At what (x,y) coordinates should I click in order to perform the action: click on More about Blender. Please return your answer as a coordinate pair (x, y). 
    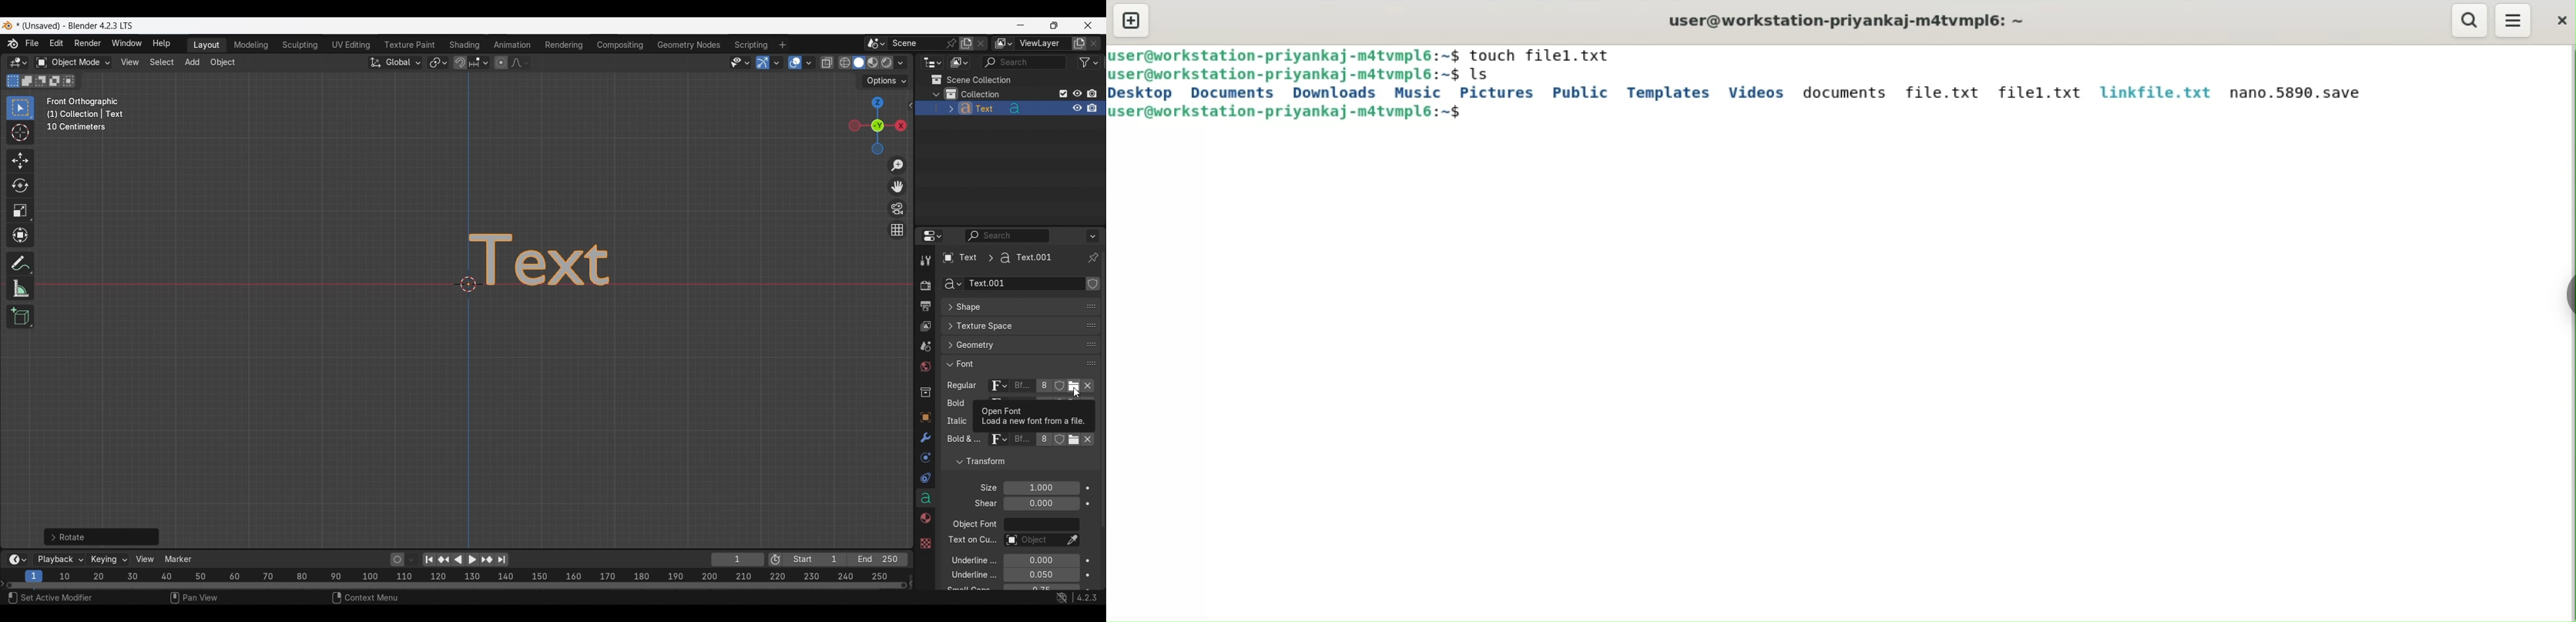
    Looking at the image, I should click on (13, 44).